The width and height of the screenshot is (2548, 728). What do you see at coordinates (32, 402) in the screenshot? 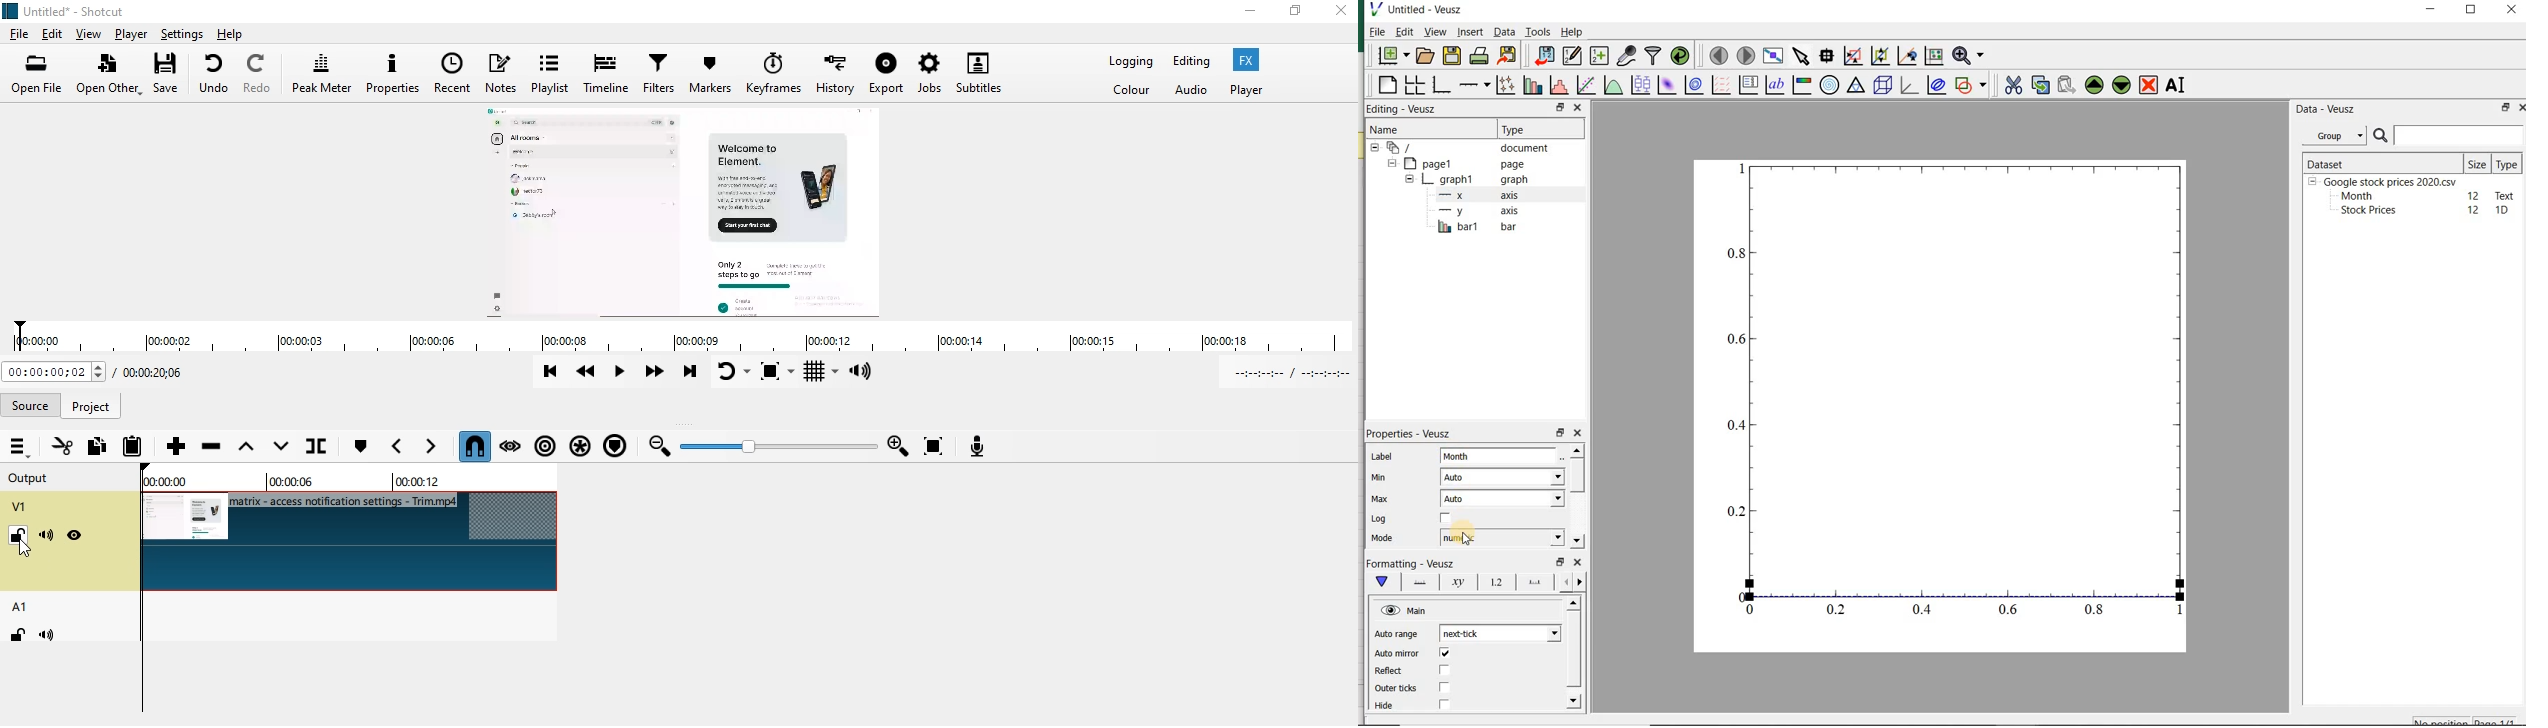
I see `source` at bounding box center [32, 402].